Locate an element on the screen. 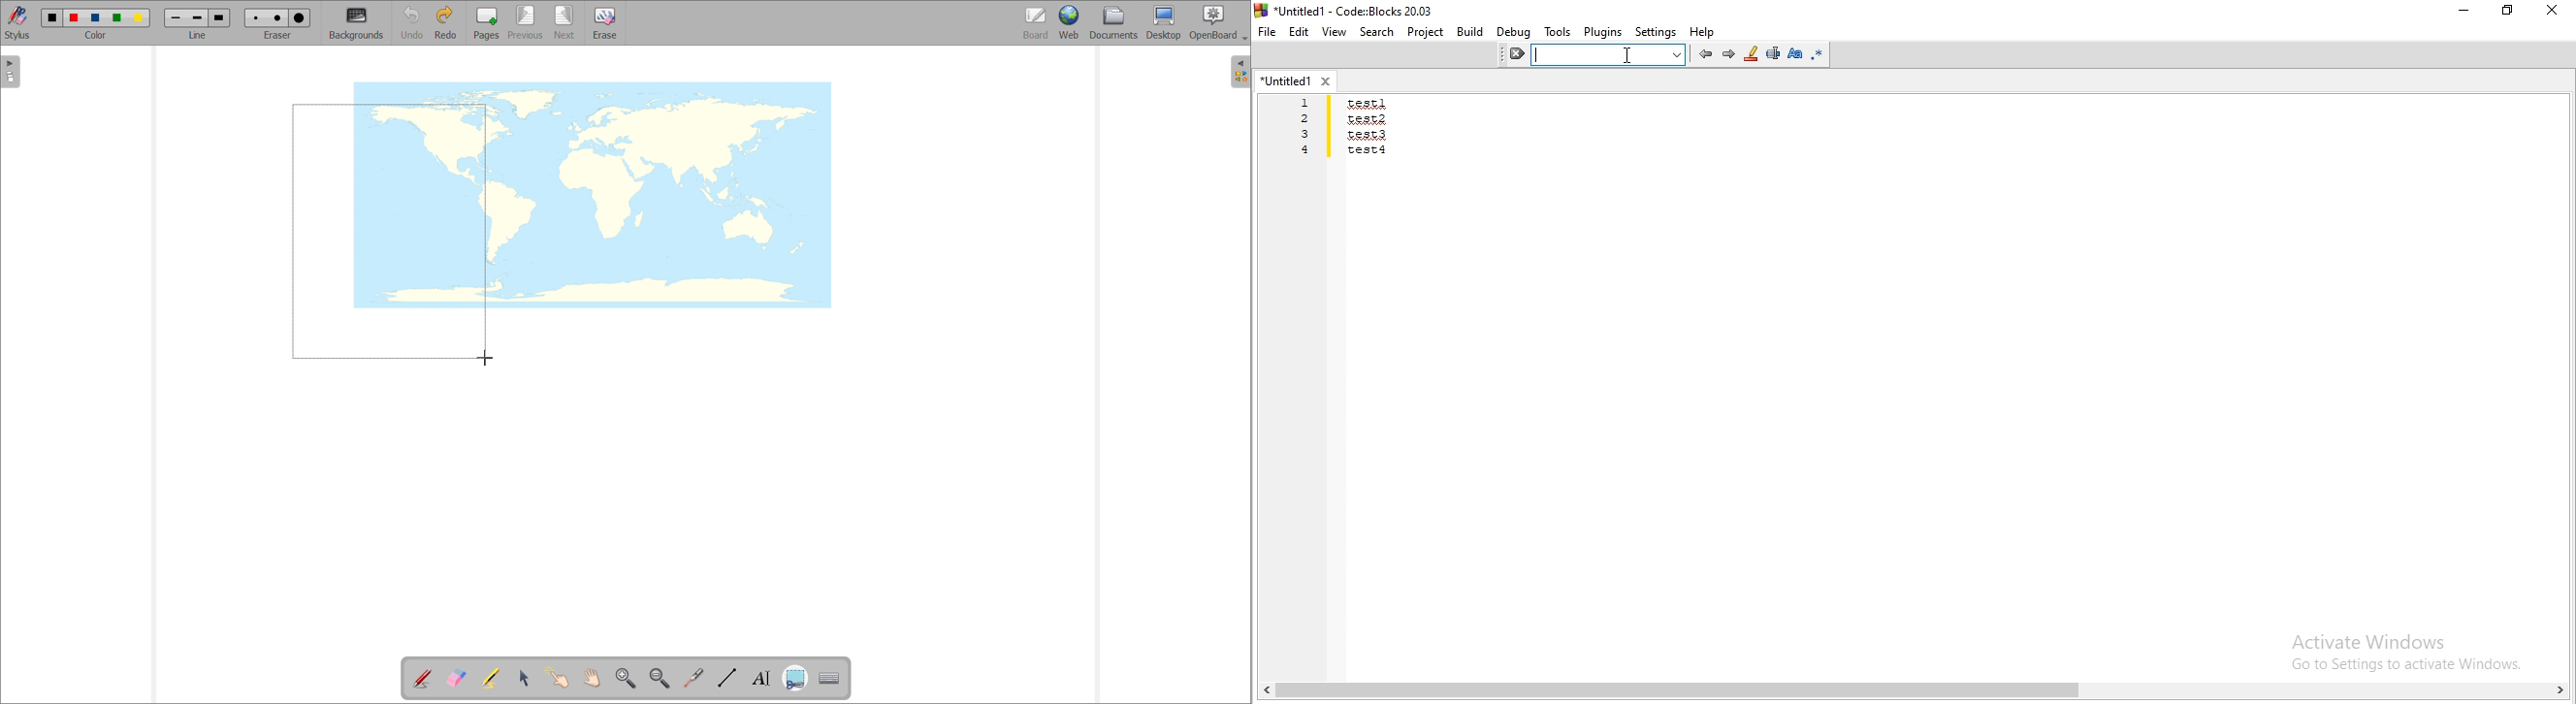 The width and height of the screenshot is (2576, 728). redo is located at coordinates (445, 22).